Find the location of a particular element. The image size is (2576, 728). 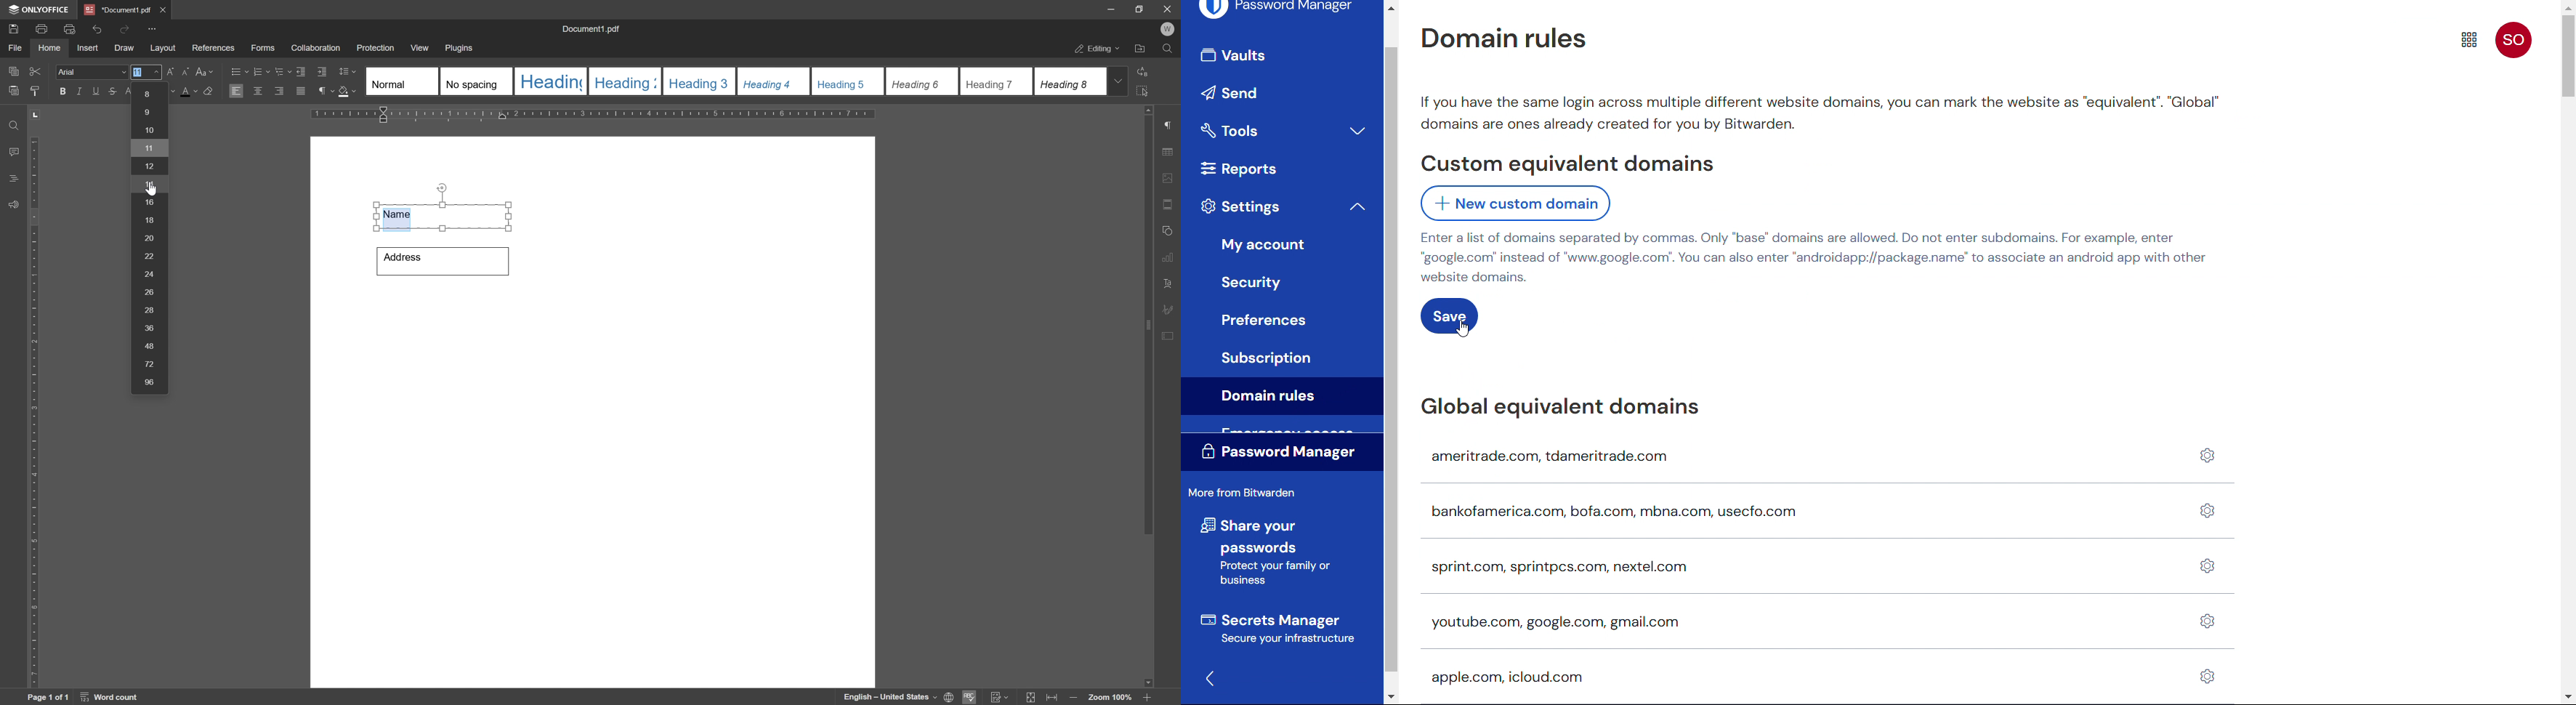

Scroll bar  is located at coordinates (1392, 360).